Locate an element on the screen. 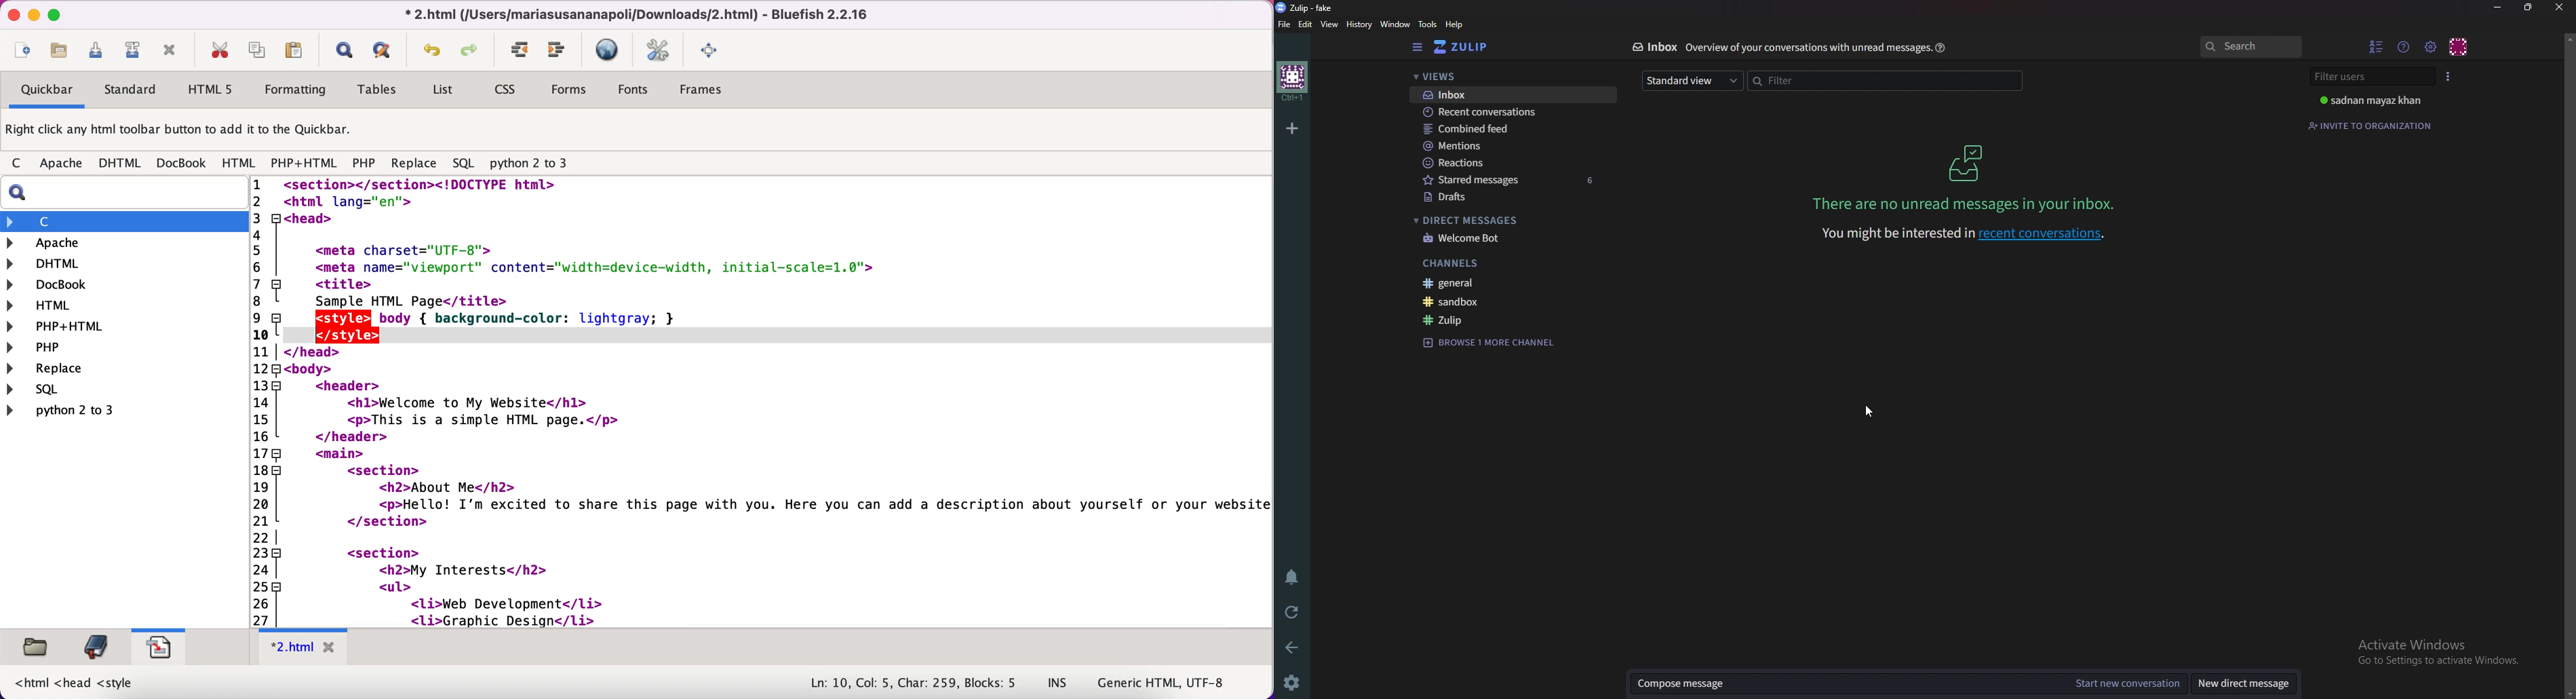 This screenshot has height=700, width=2576. formatting is located at coordinates (296, 91).